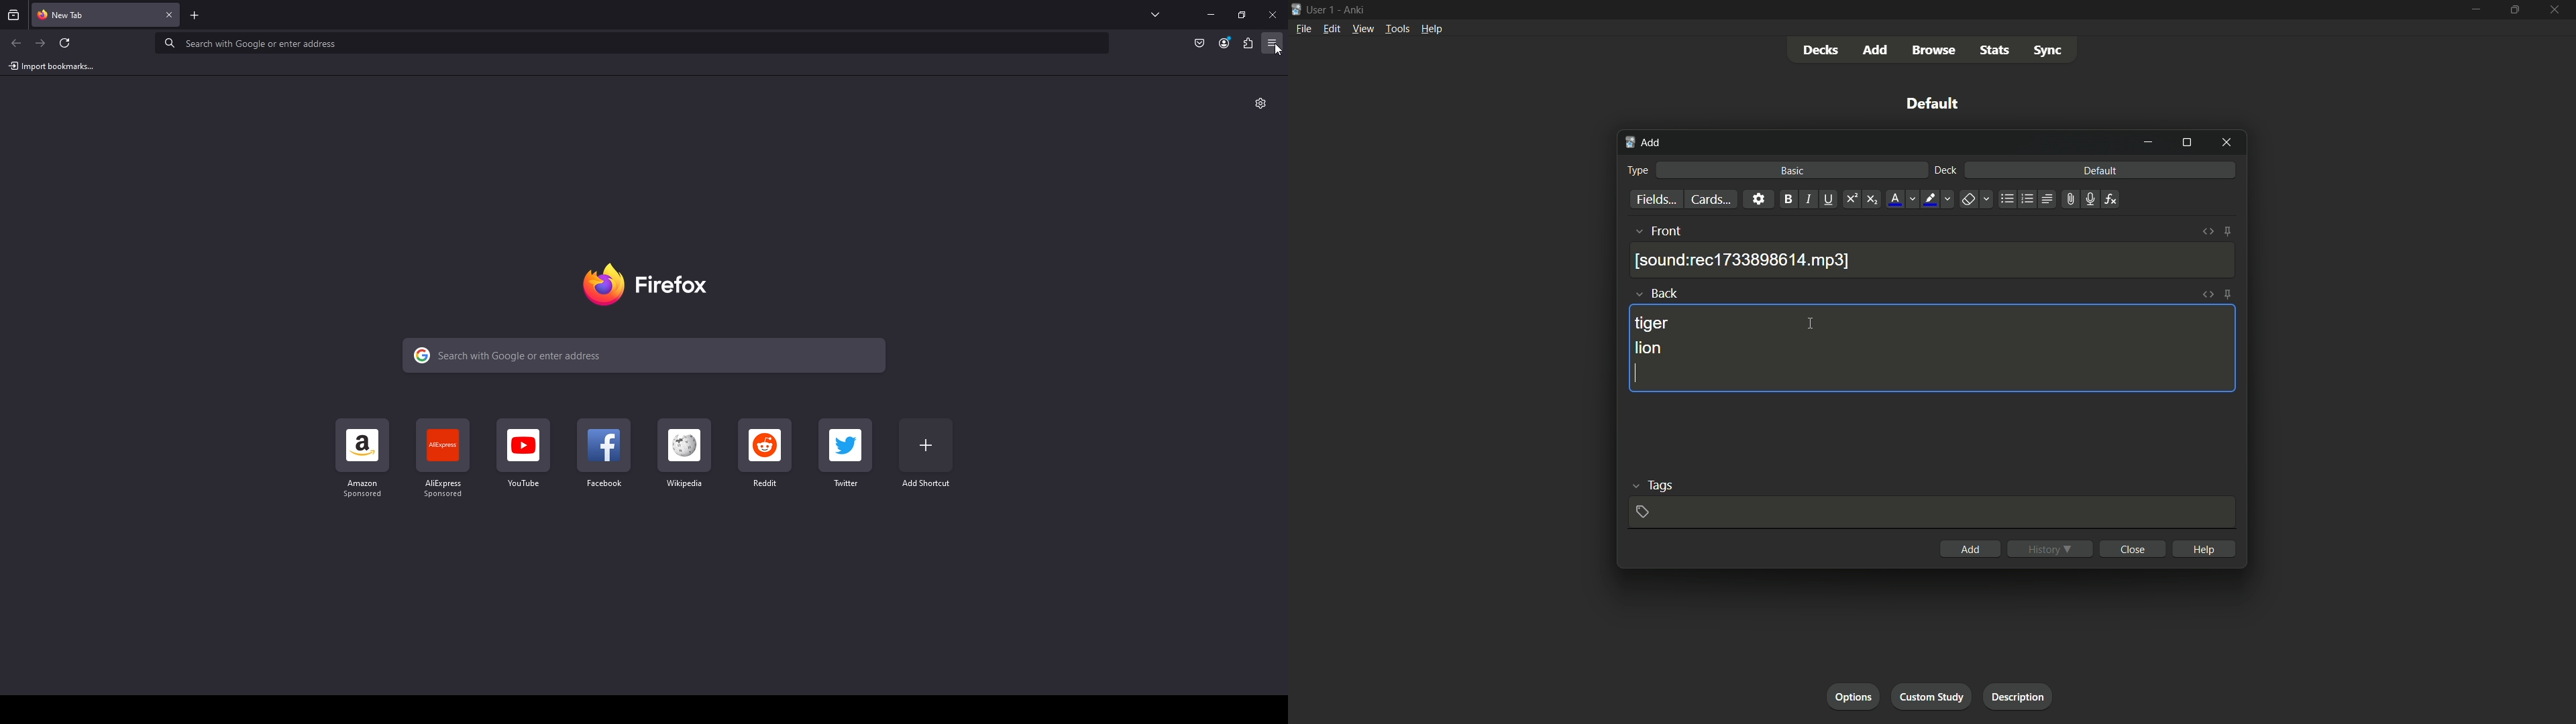 The width and height of the screenshot is (2576, 728). I want to click on back, so click(1667, 293).